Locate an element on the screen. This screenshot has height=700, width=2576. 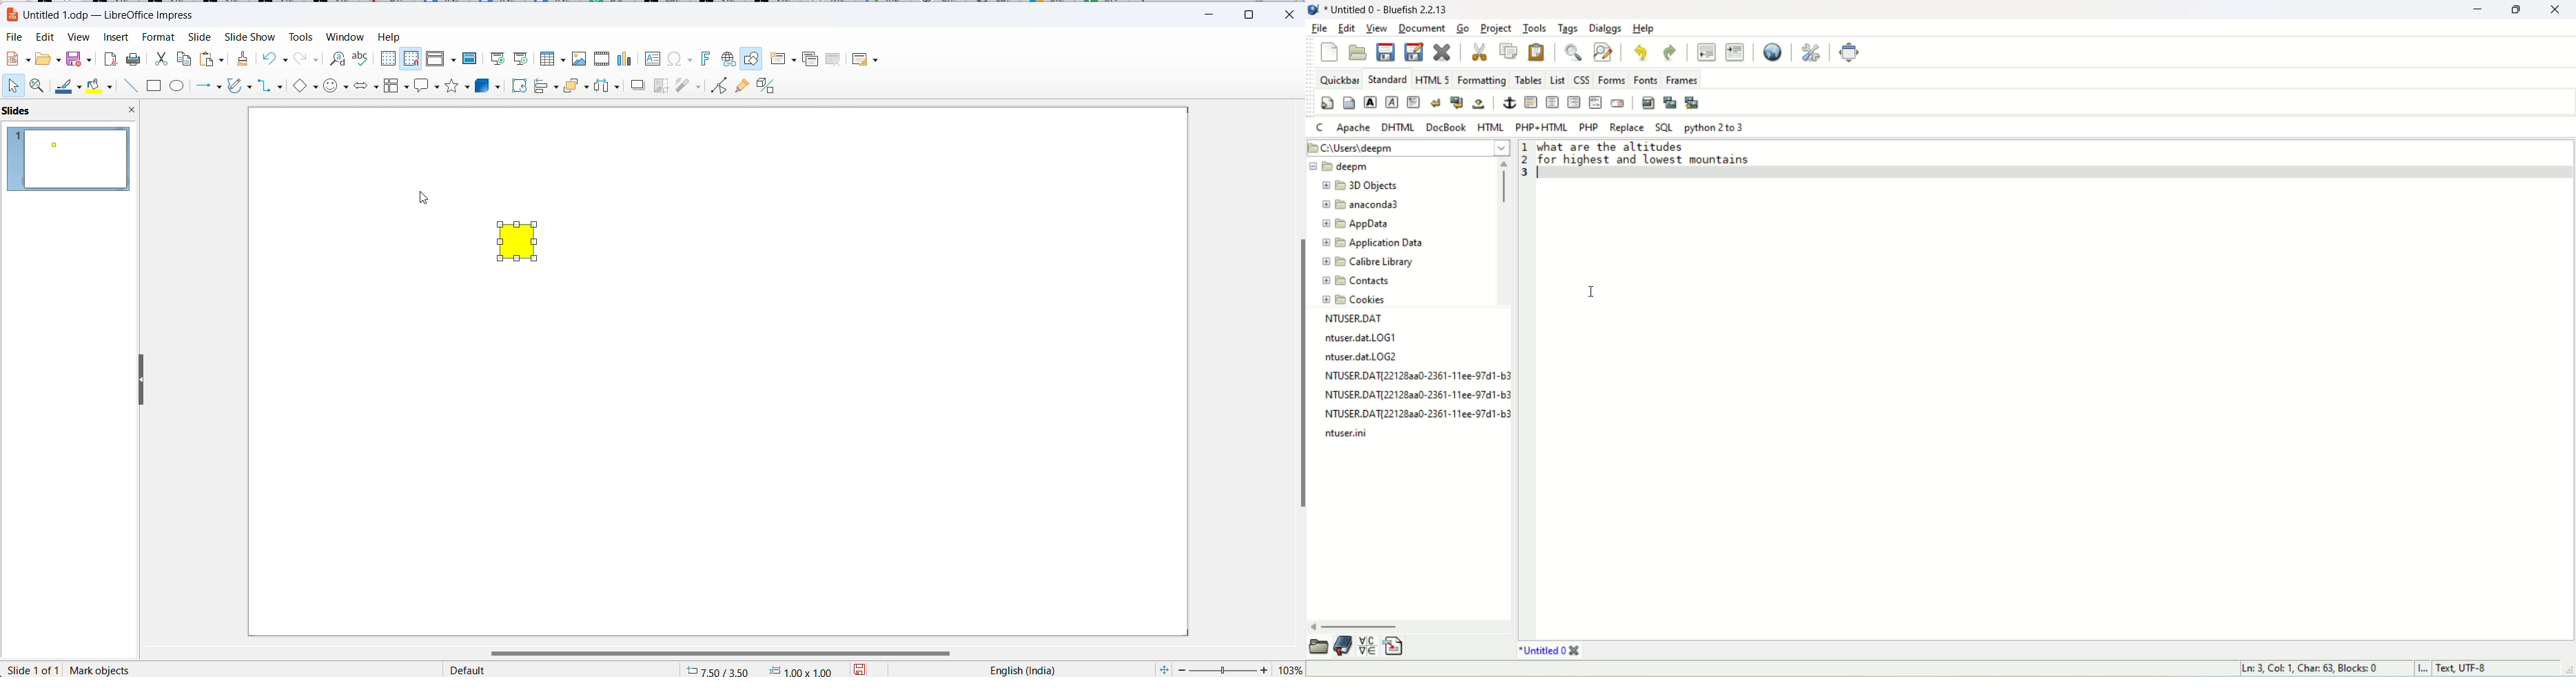
Insert text is located at coordinates (653, 58).